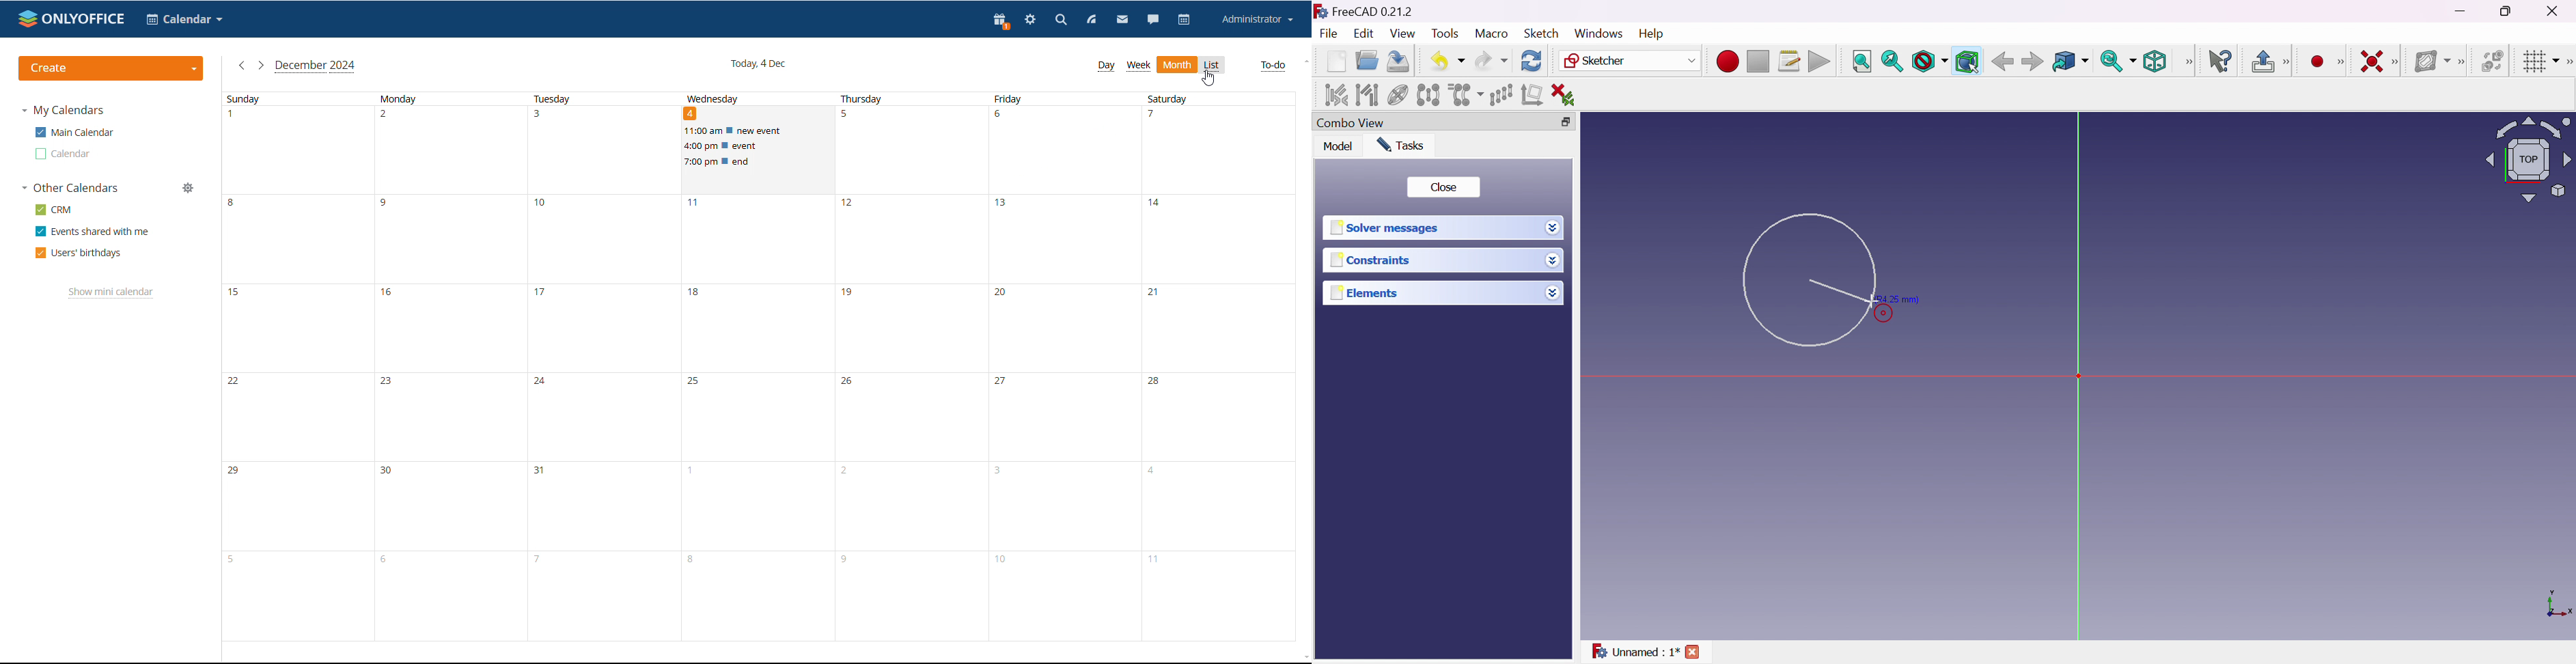 The height and width of the screenshot is (672, 2576). What do you see at coordinates (1555, 260) in the screenshot?
I see `Drop down` at bounding box center [1555, 260].